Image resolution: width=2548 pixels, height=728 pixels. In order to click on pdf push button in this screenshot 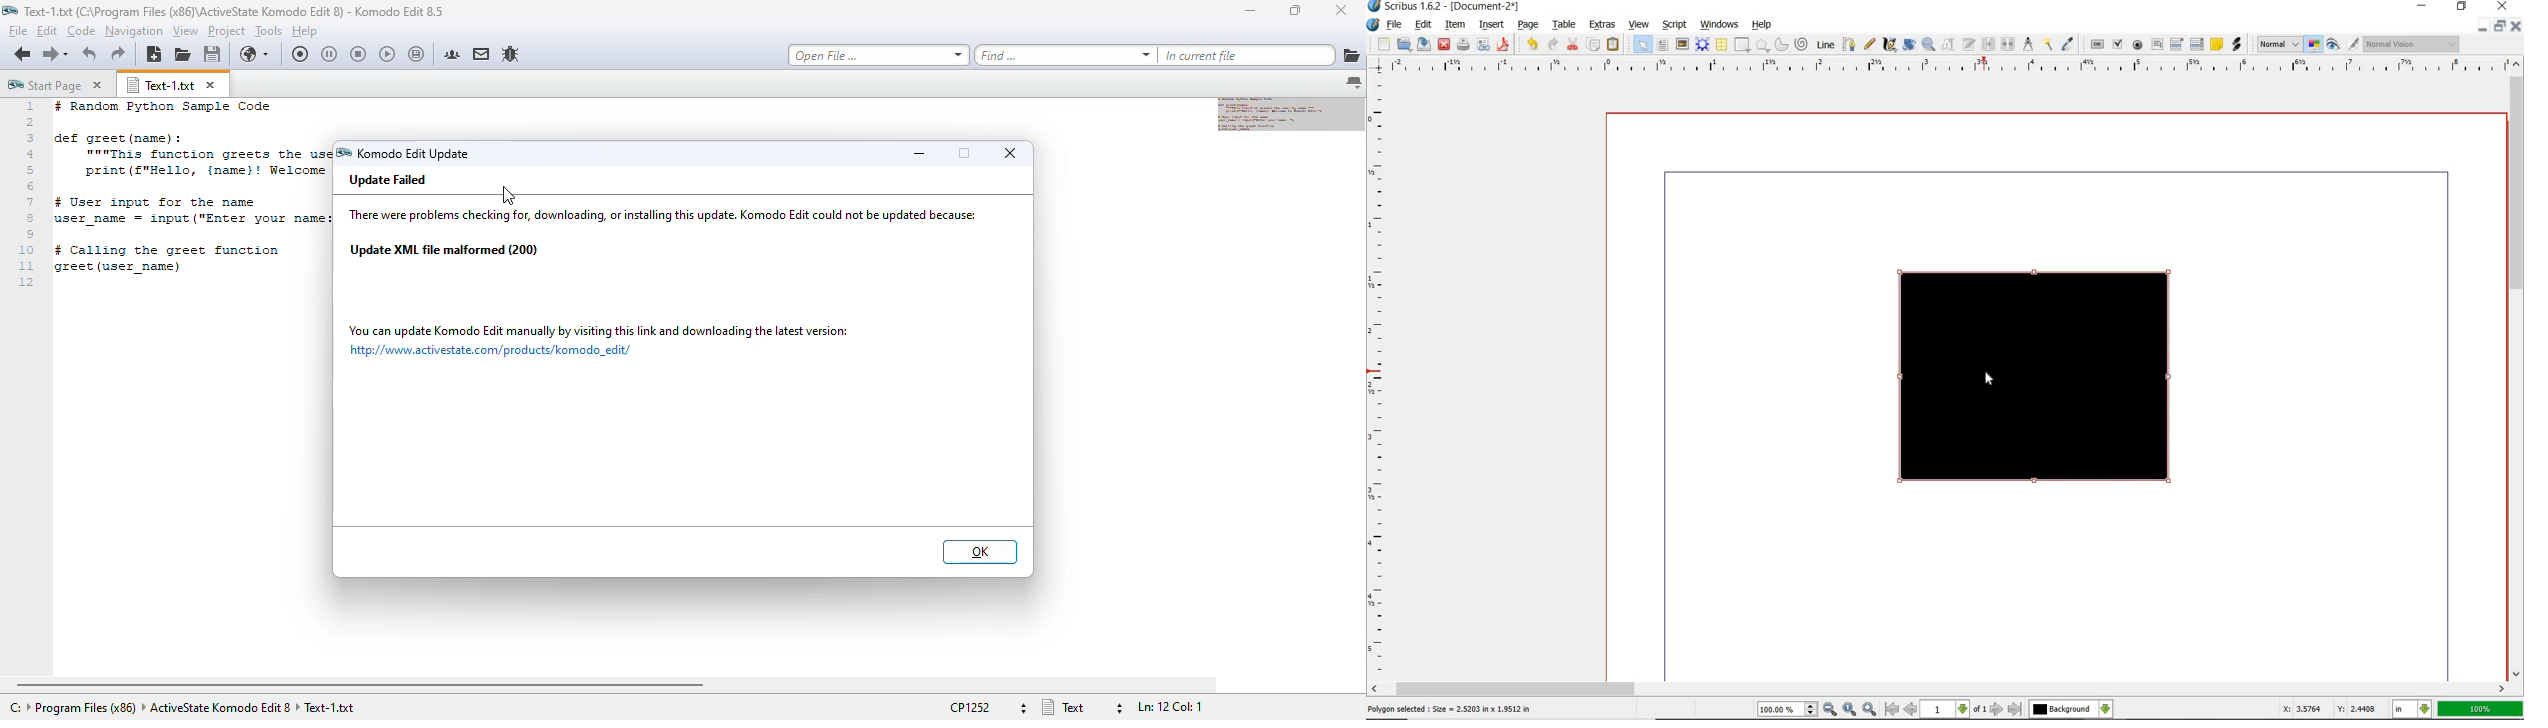, I will do `click(2096, 46)`.